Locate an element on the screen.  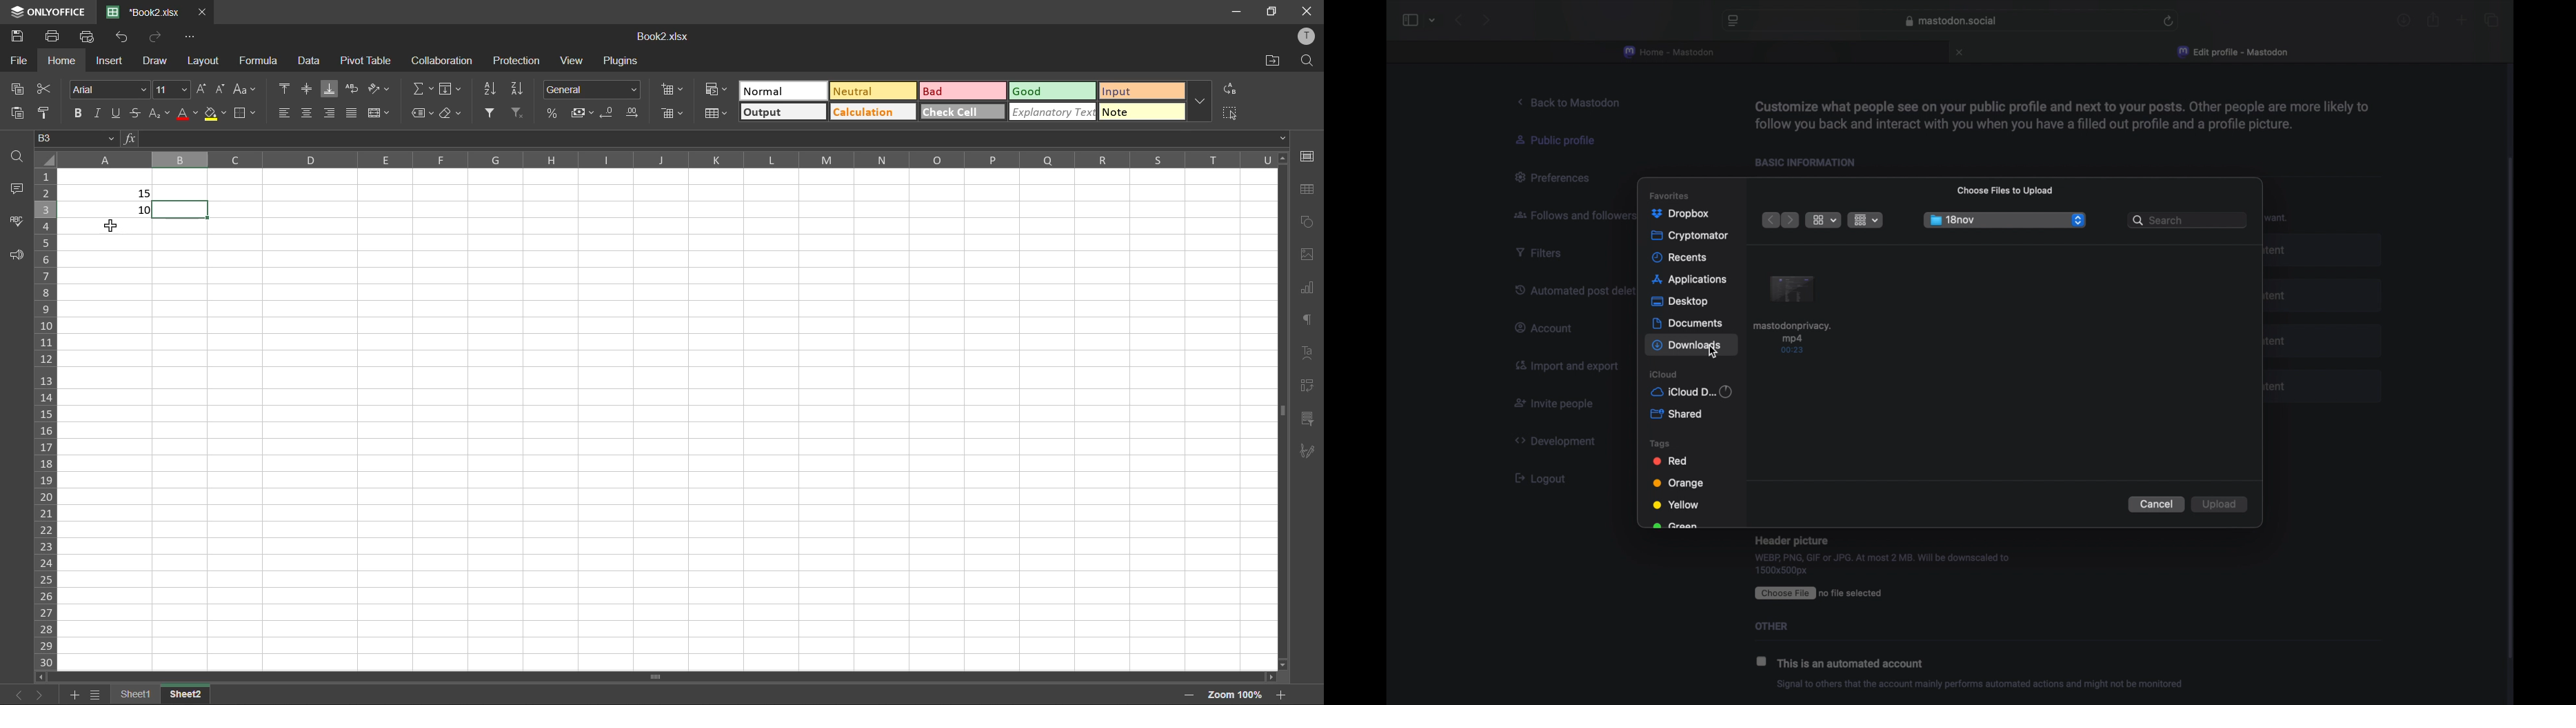
calculation is located at coordinates (872, 111).